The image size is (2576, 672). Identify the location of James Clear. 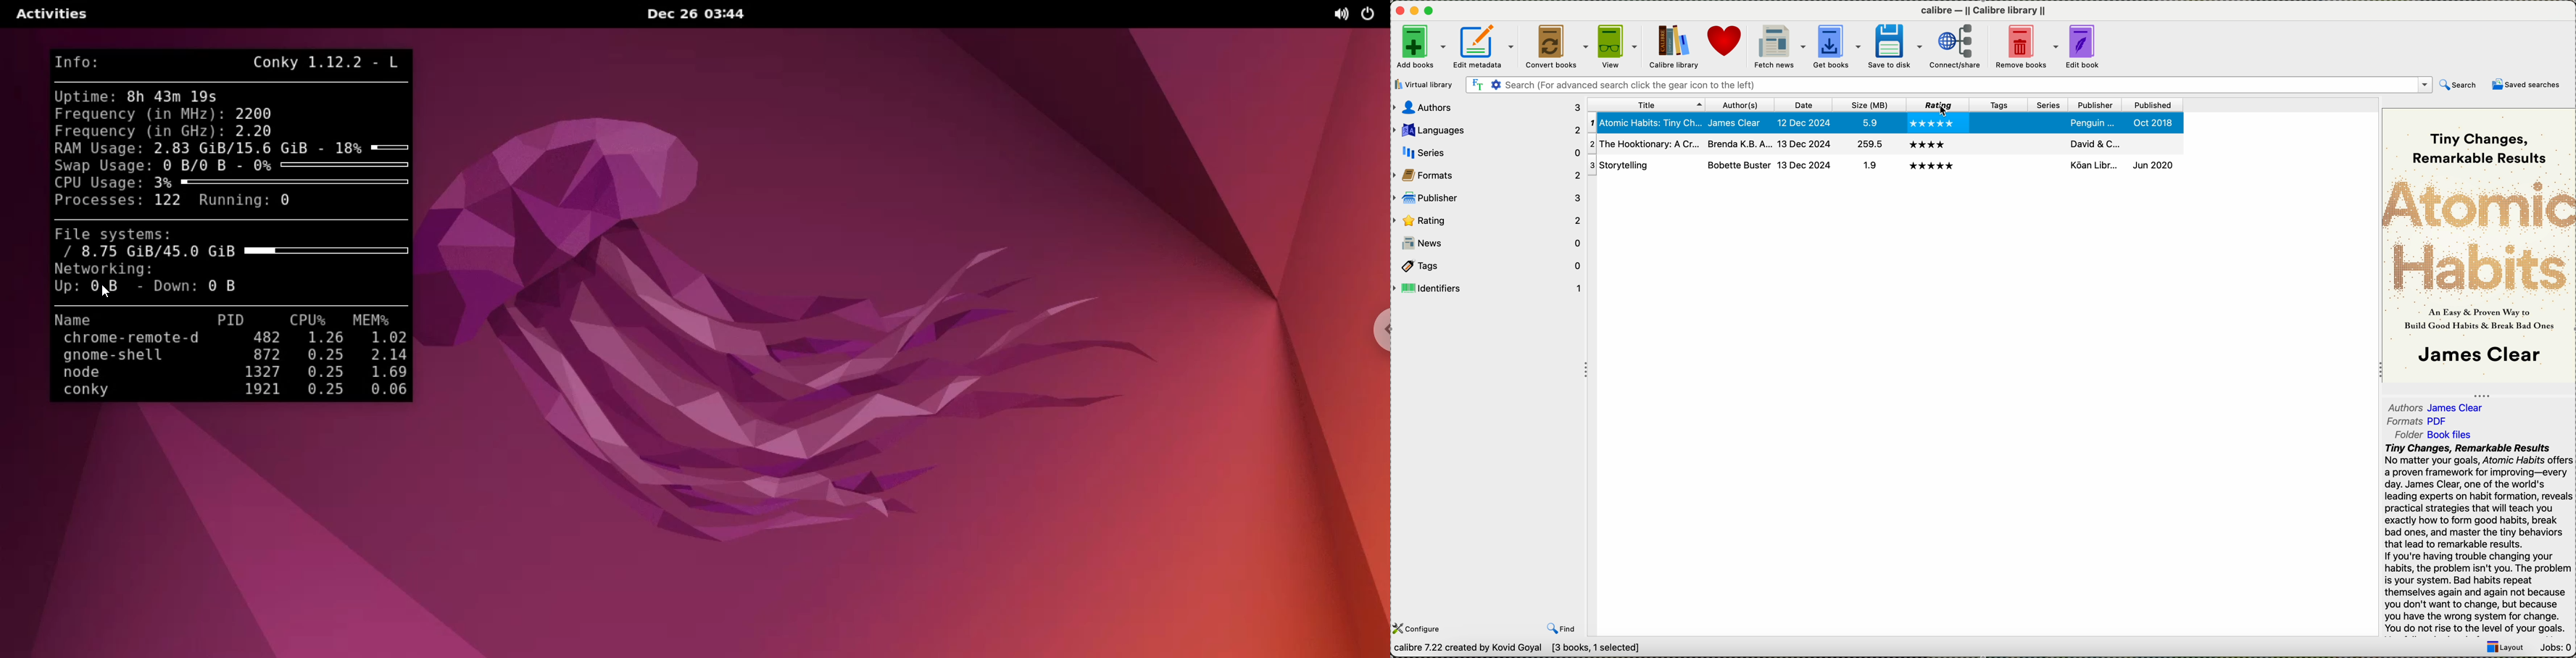
(2478, 356).